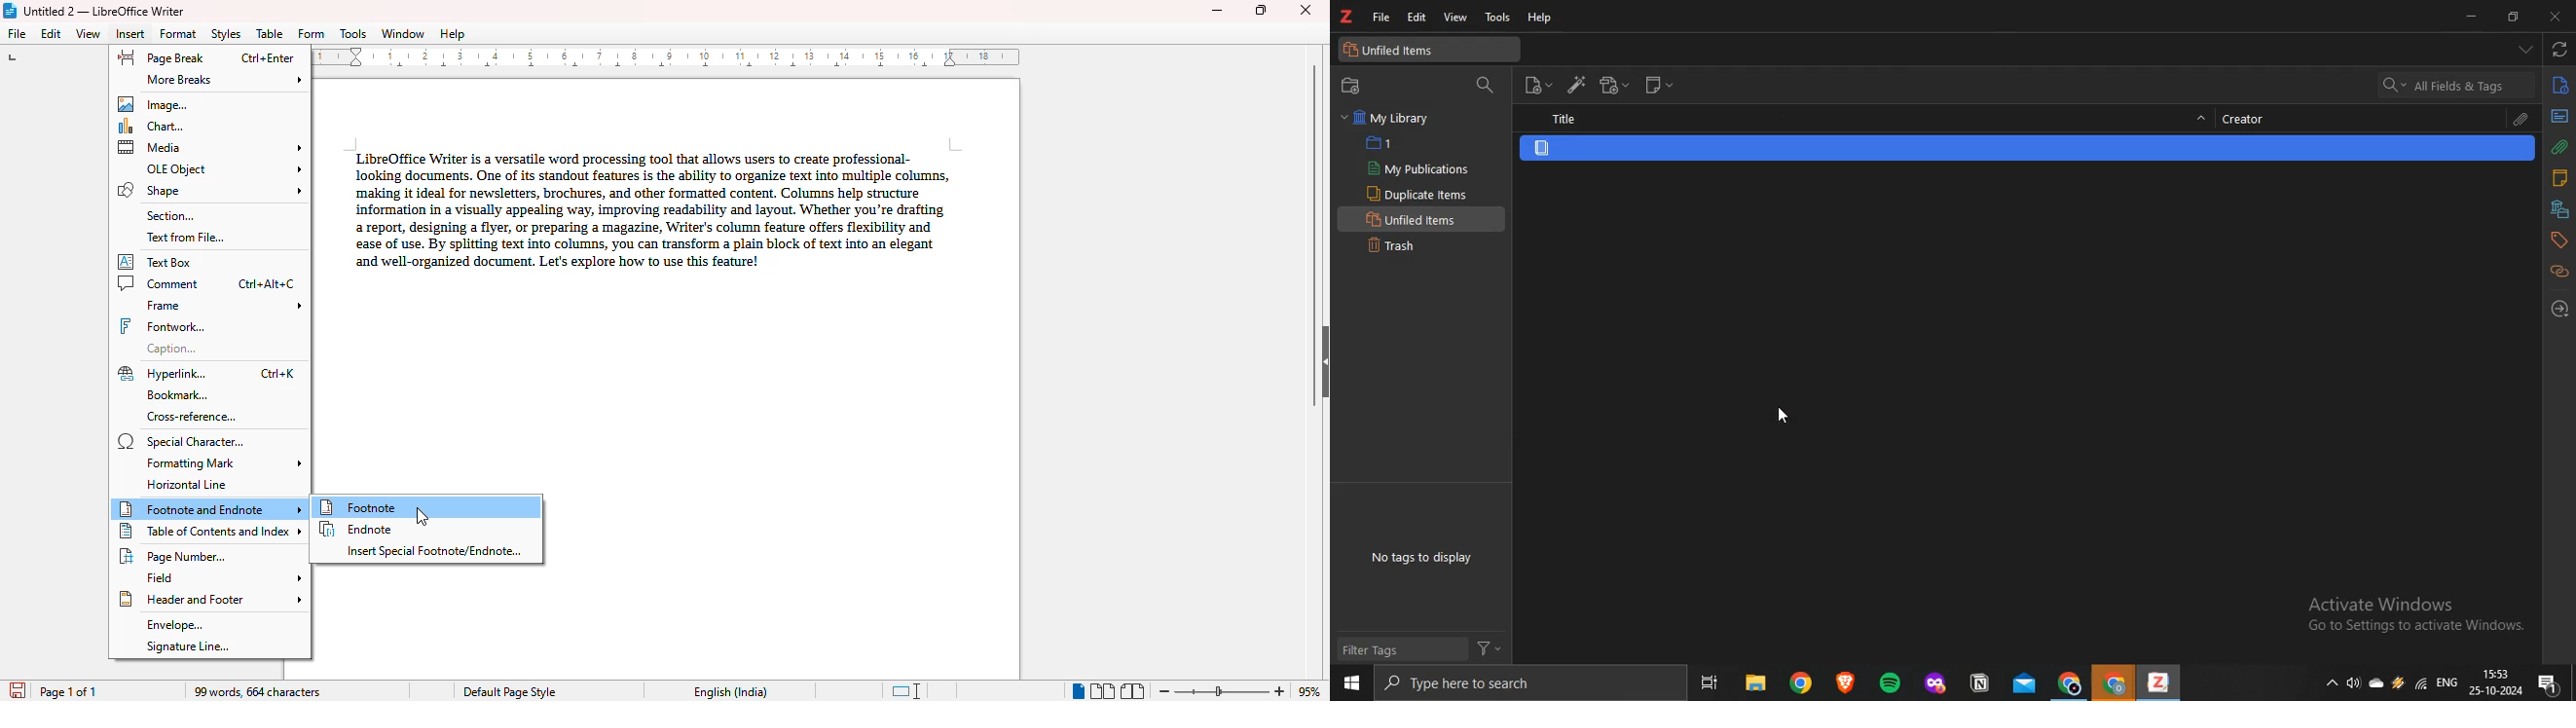 The image size is (2576, 728). I want to click on maximize, so click(1261, 10).